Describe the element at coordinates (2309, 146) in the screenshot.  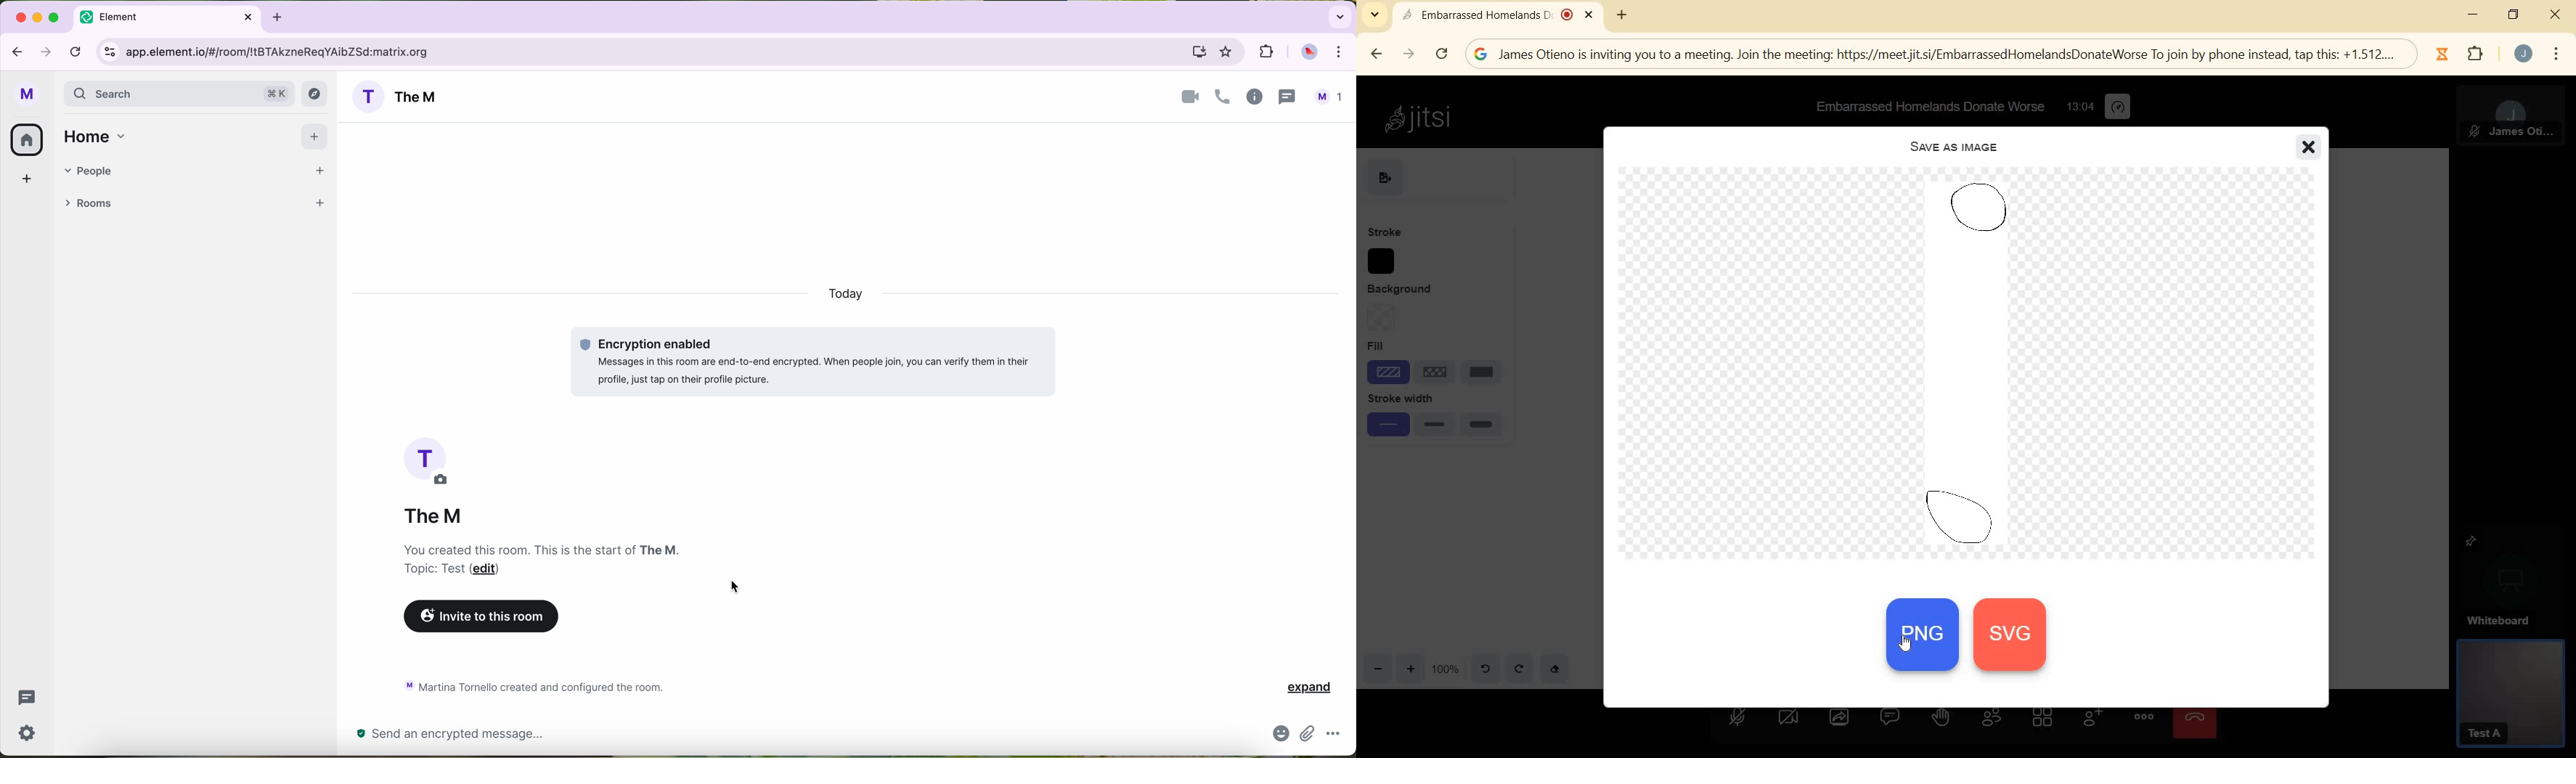
I see `close` at that location.